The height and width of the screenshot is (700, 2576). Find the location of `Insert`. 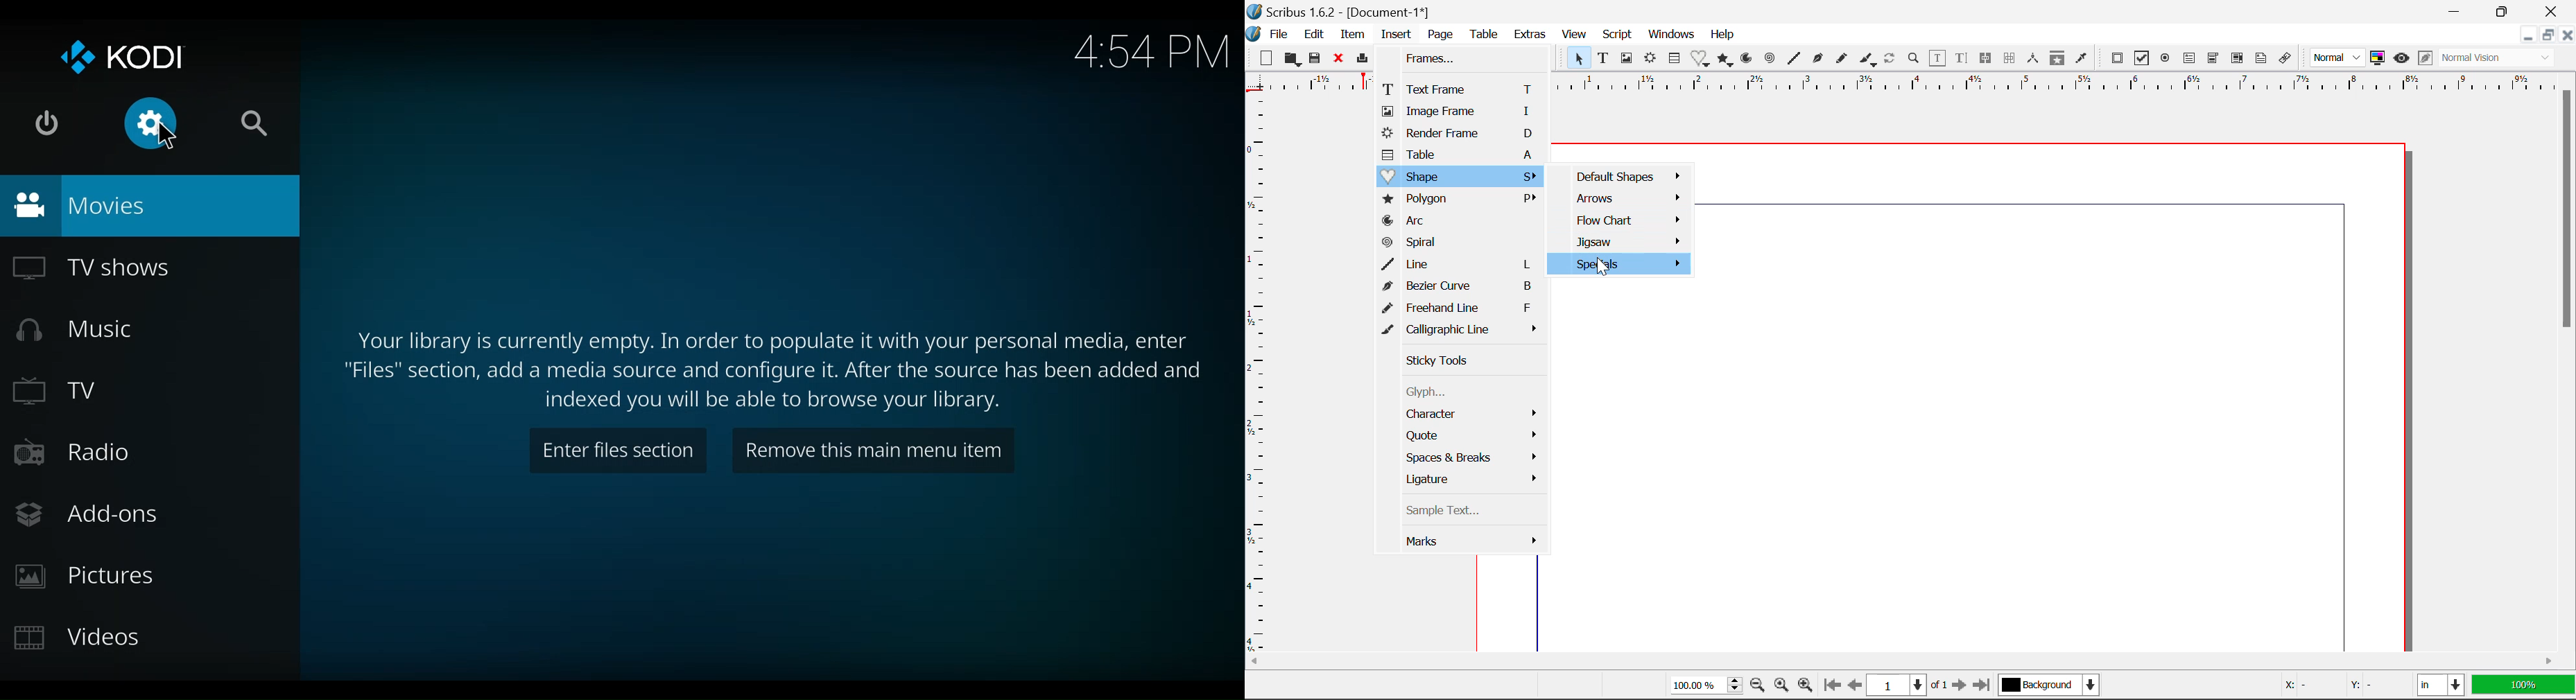

Insert is located at coordinates (1394, 35).